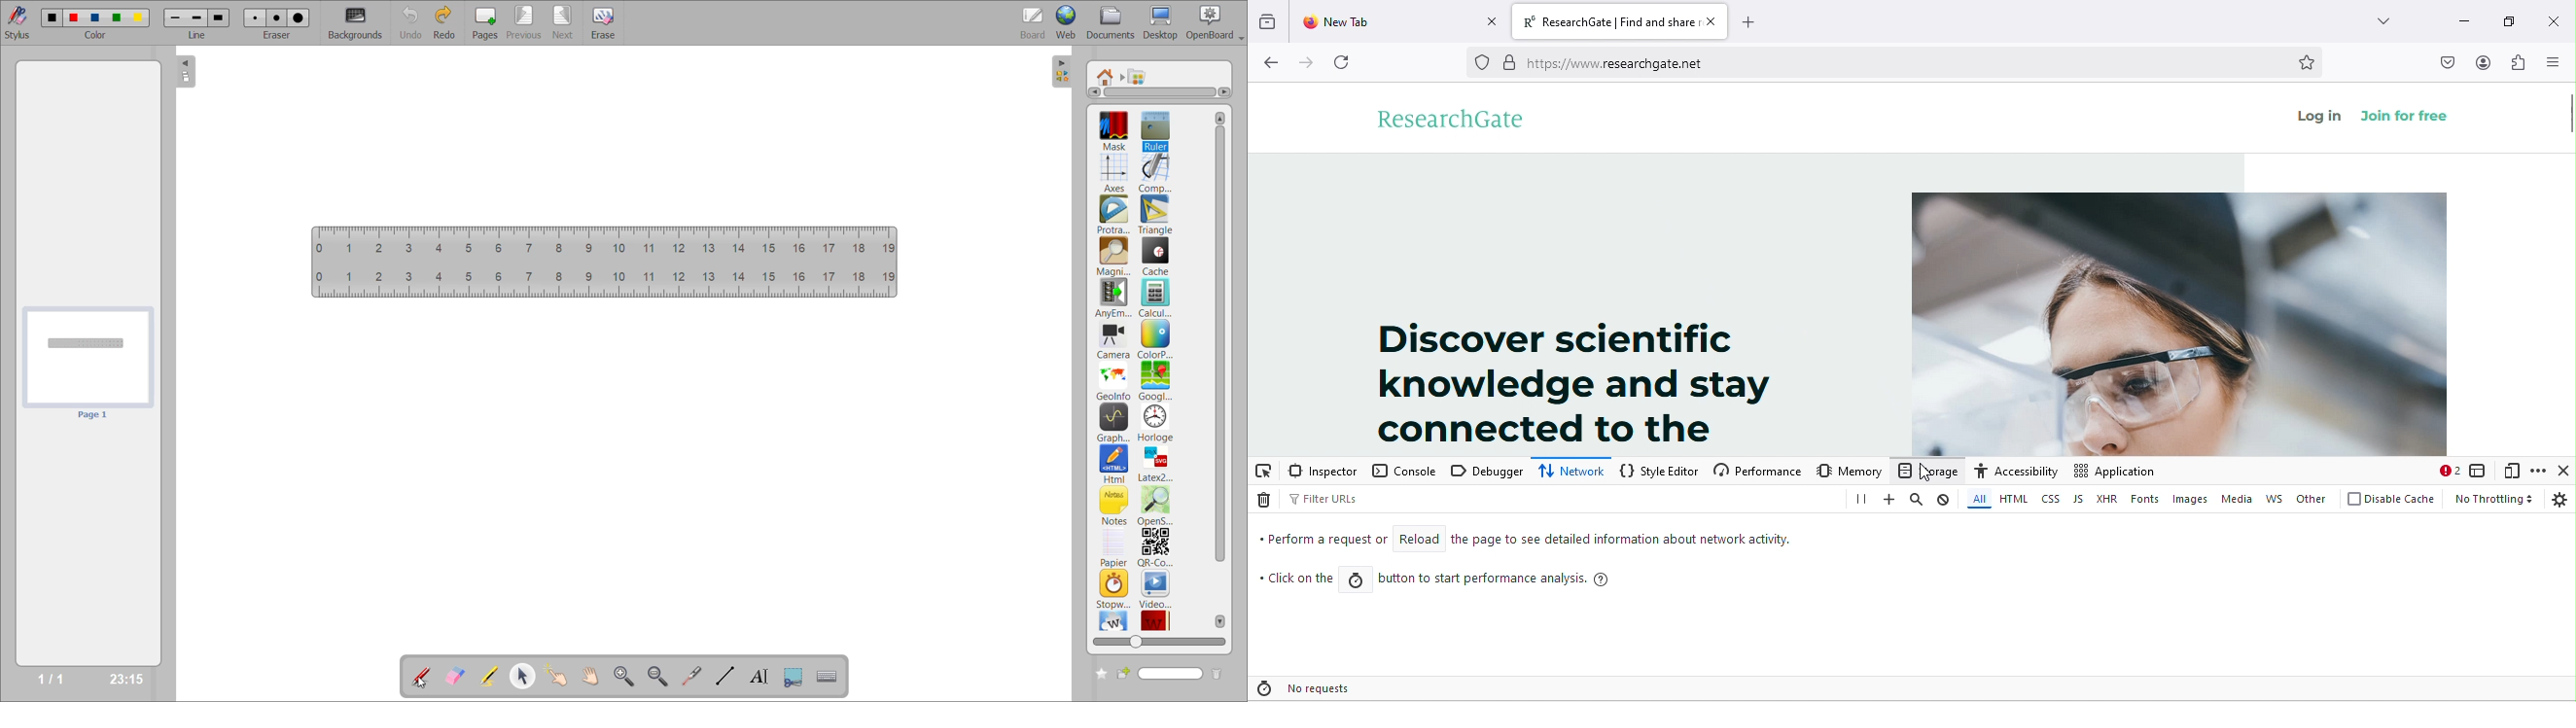  Describe the element at coordinates (1925, 470) in the screenshot. I see `storage` at that location.